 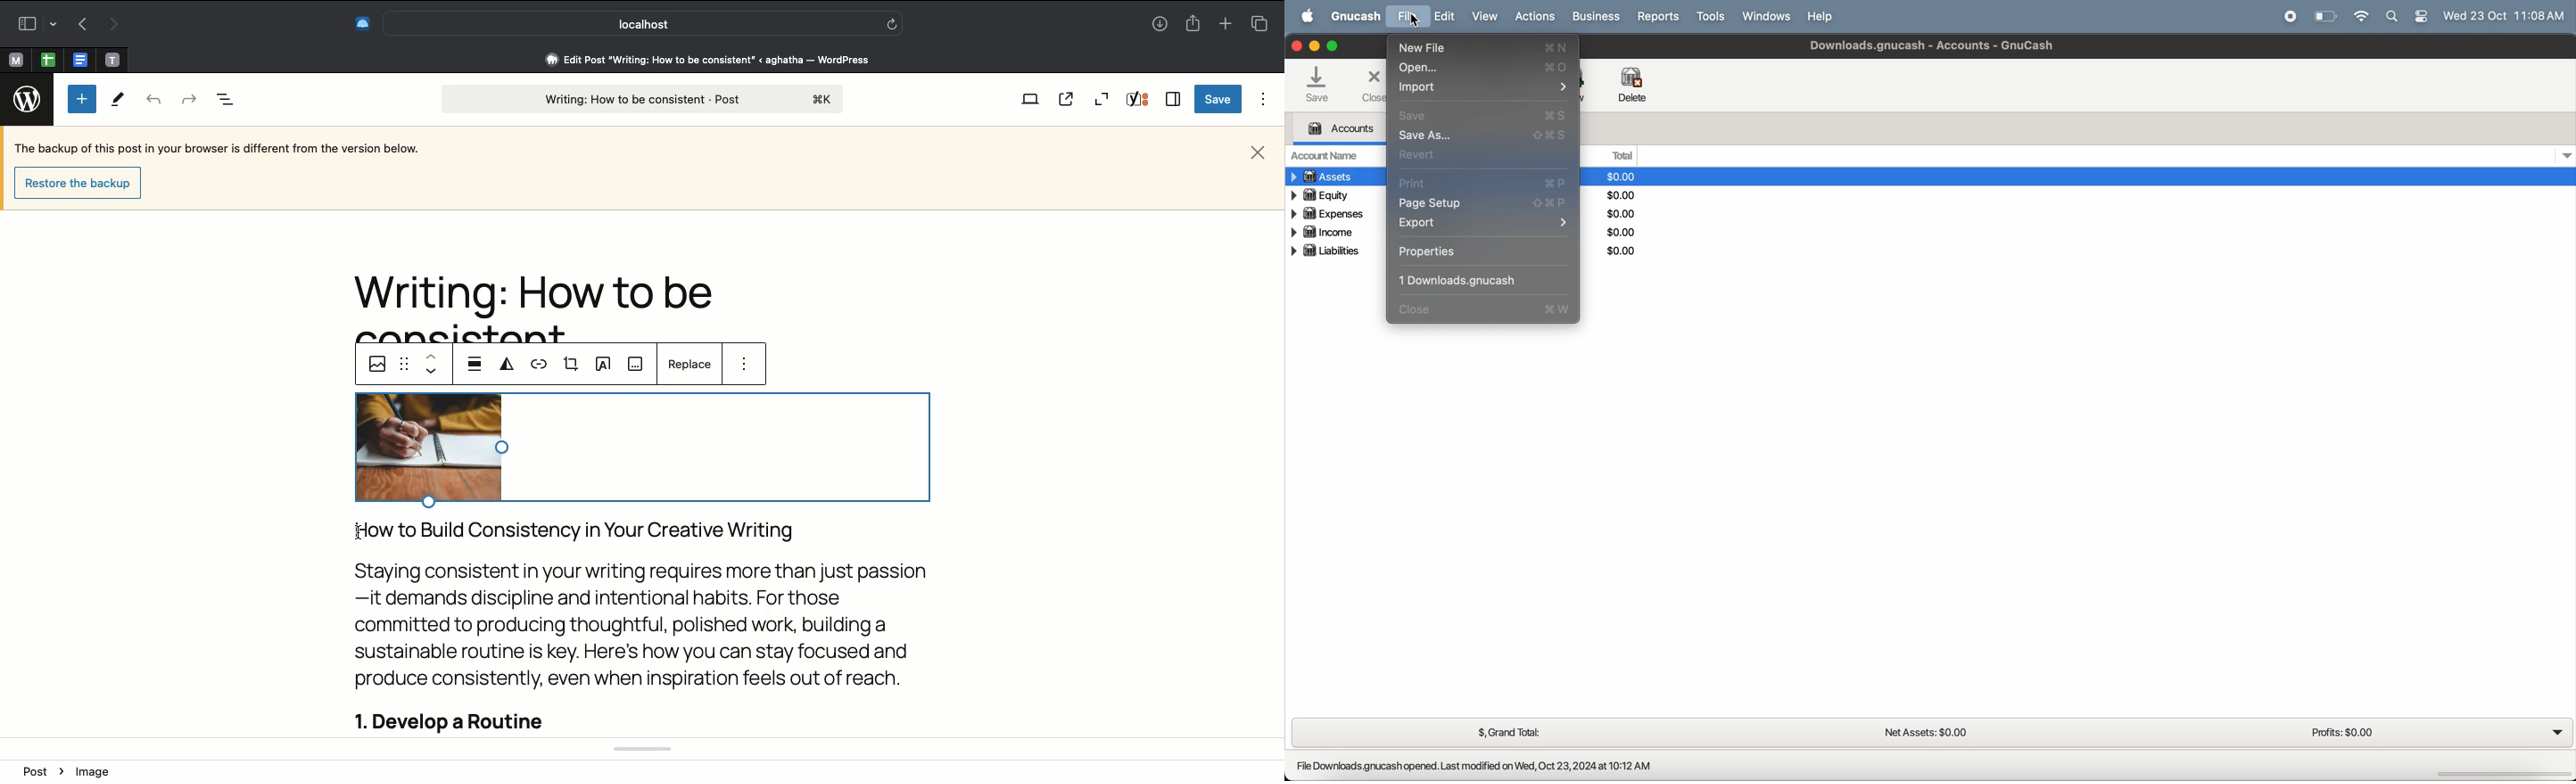 What do you see at coordinates (1480, 182) in the screenshot?
I see `print` at bounding box center [1480, 182].